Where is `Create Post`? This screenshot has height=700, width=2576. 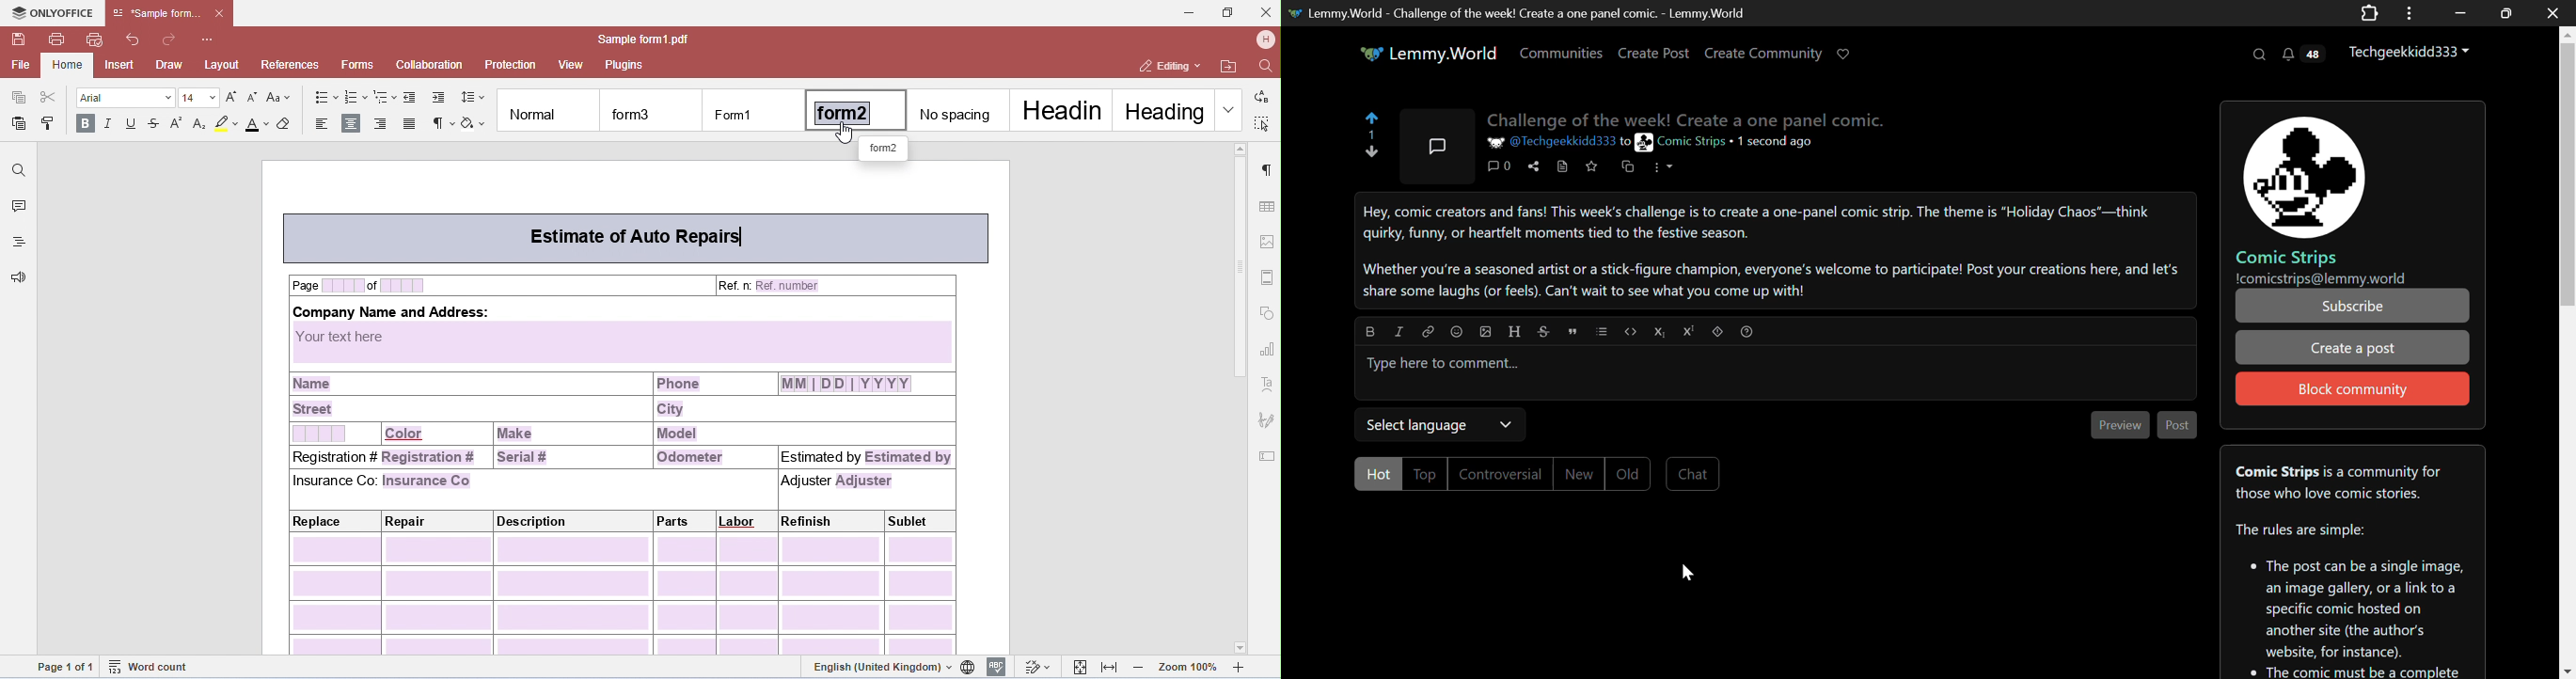
Create Post is located at coordinates (1655, 55).